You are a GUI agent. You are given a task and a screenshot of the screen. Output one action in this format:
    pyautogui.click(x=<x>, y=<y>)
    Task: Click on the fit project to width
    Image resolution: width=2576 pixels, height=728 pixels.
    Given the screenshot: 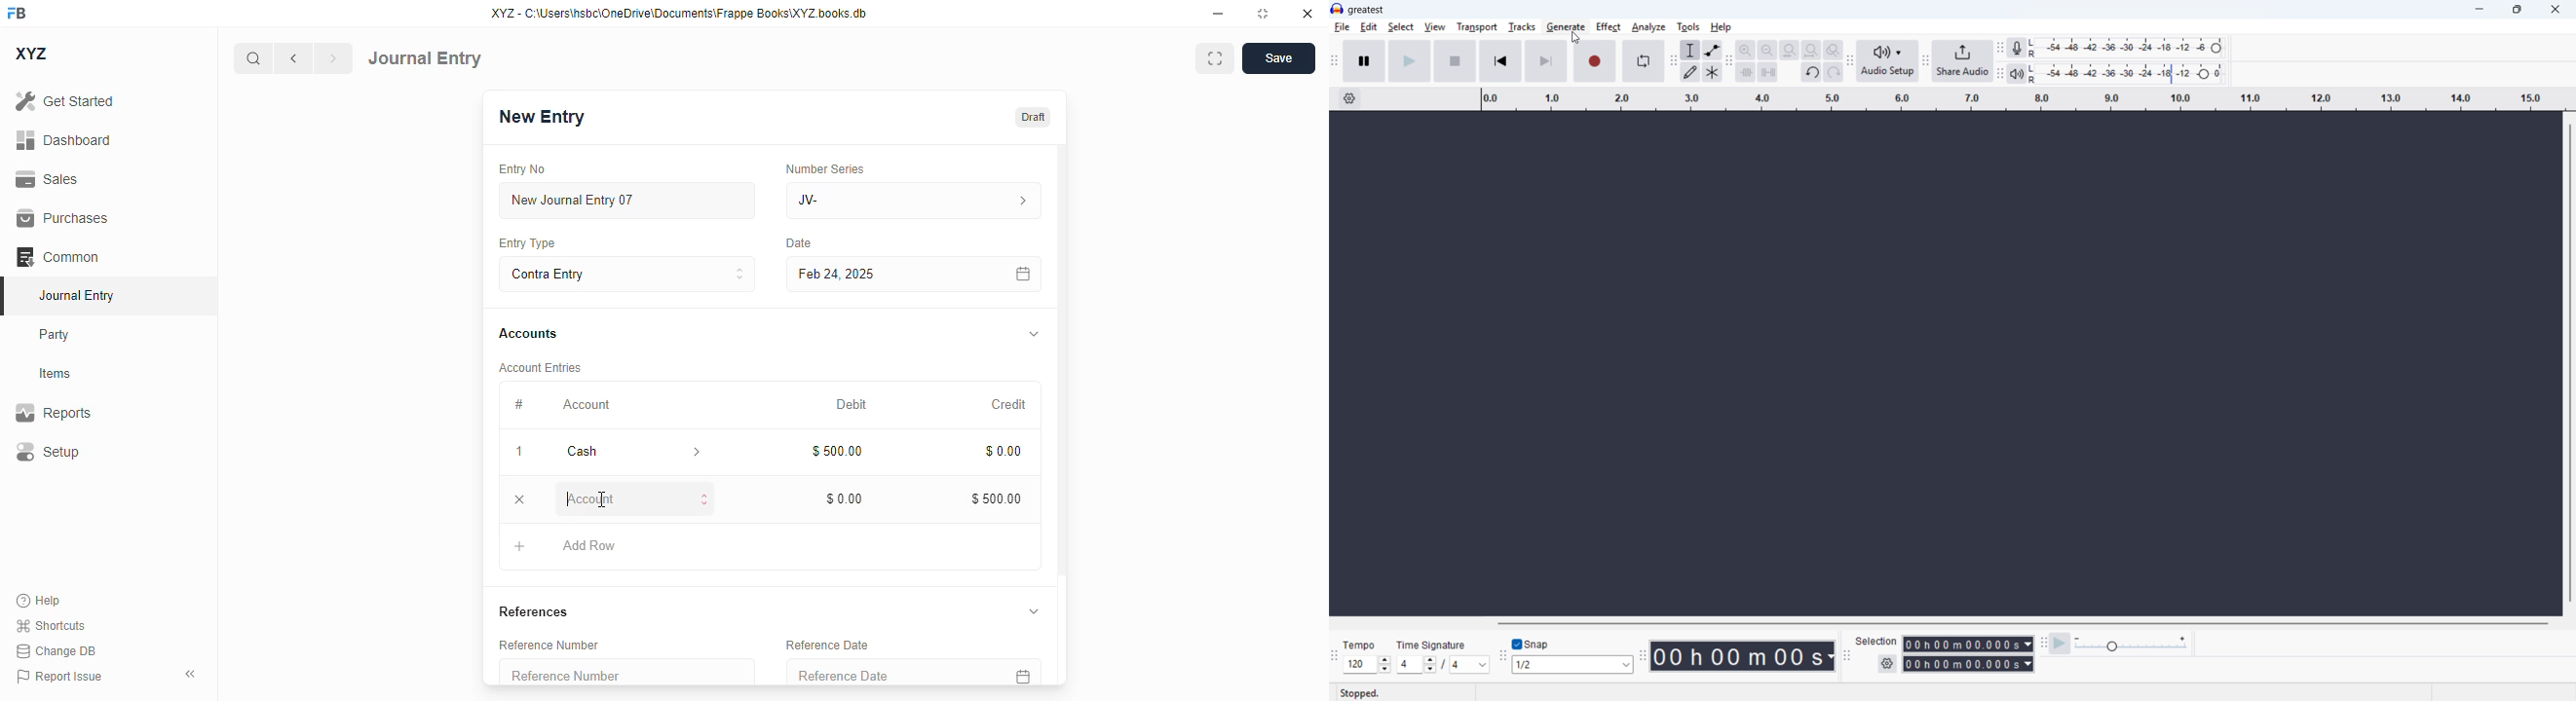 What is the action you would take?
    pyautogui.click(x=1812, y=49)
    